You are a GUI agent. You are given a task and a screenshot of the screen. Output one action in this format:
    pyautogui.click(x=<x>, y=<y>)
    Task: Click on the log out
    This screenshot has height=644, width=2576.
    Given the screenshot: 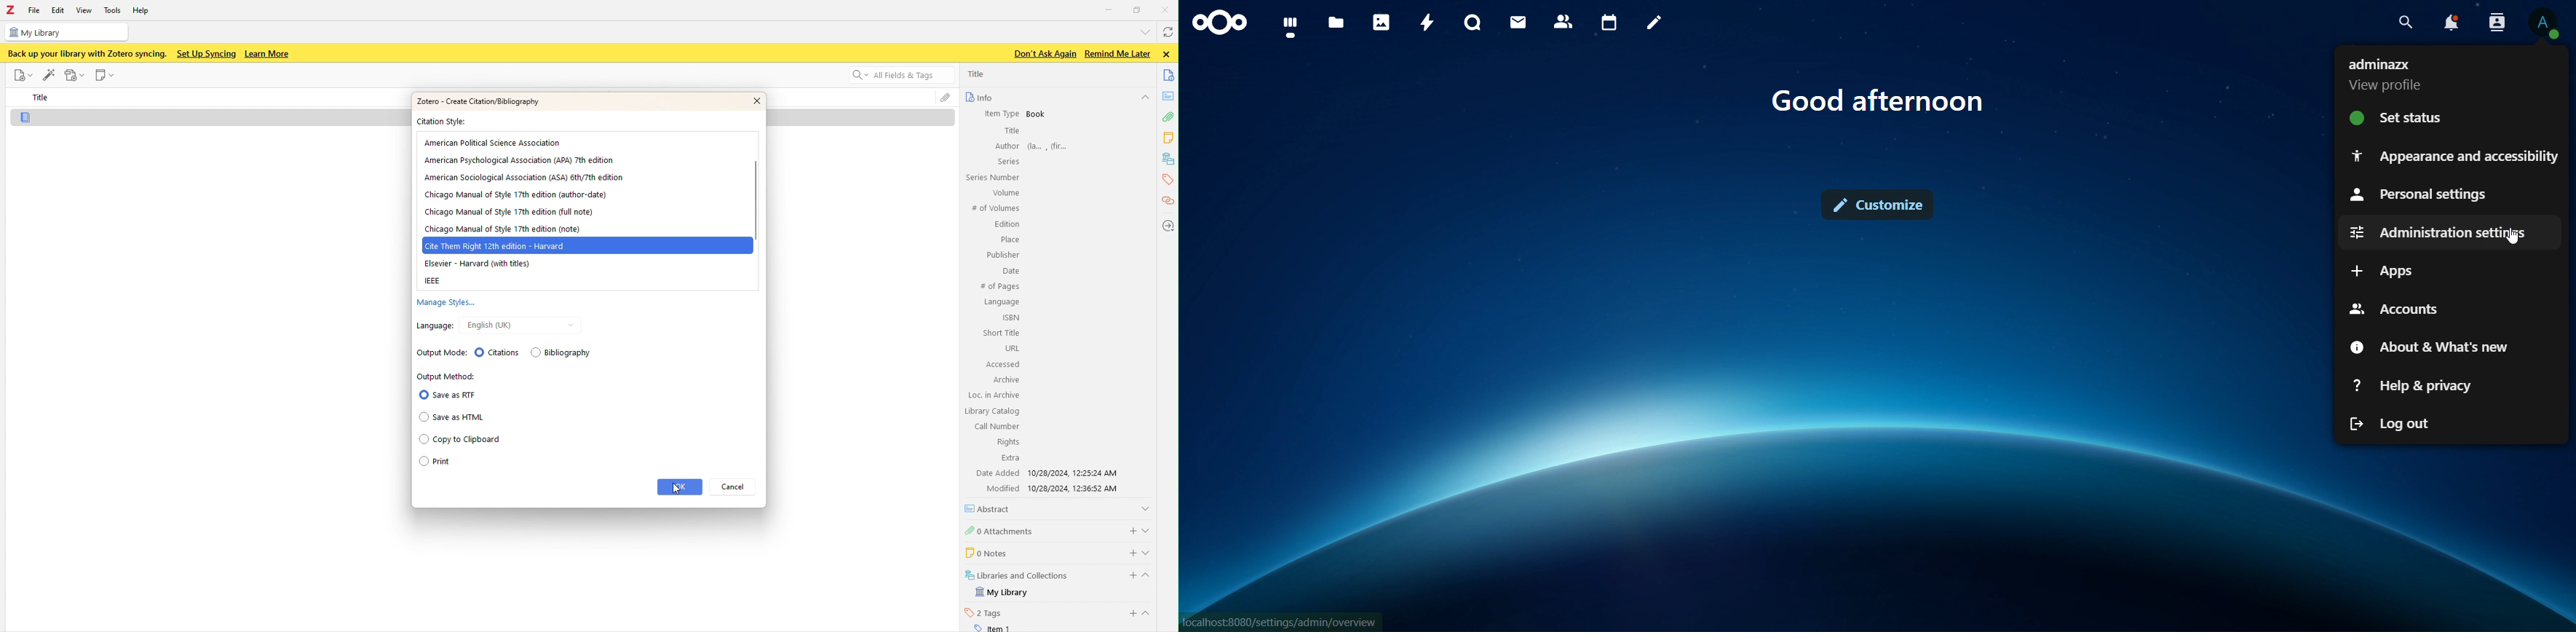 What is the action you would take?
    pyautogui.click(x=2387, y=426)
    